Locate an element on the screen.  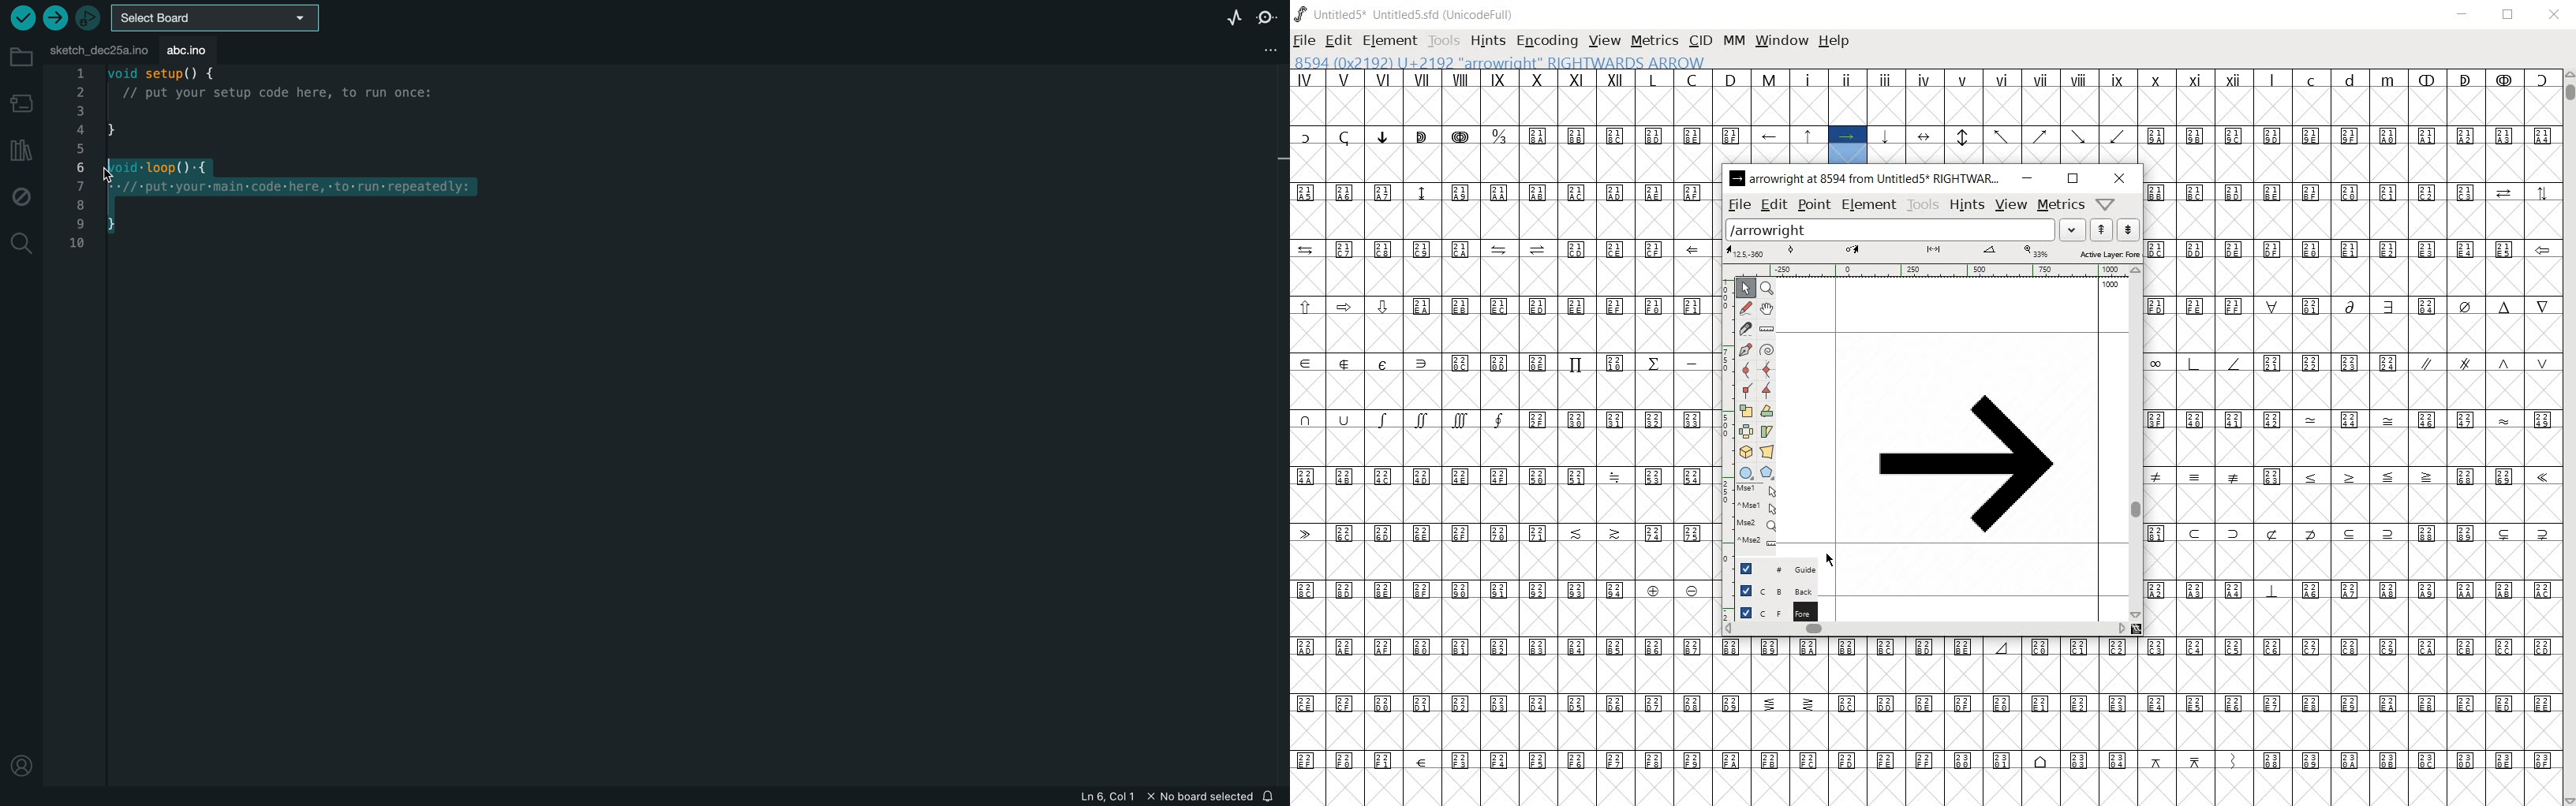
foreground is located at coordinates (1771, 611).